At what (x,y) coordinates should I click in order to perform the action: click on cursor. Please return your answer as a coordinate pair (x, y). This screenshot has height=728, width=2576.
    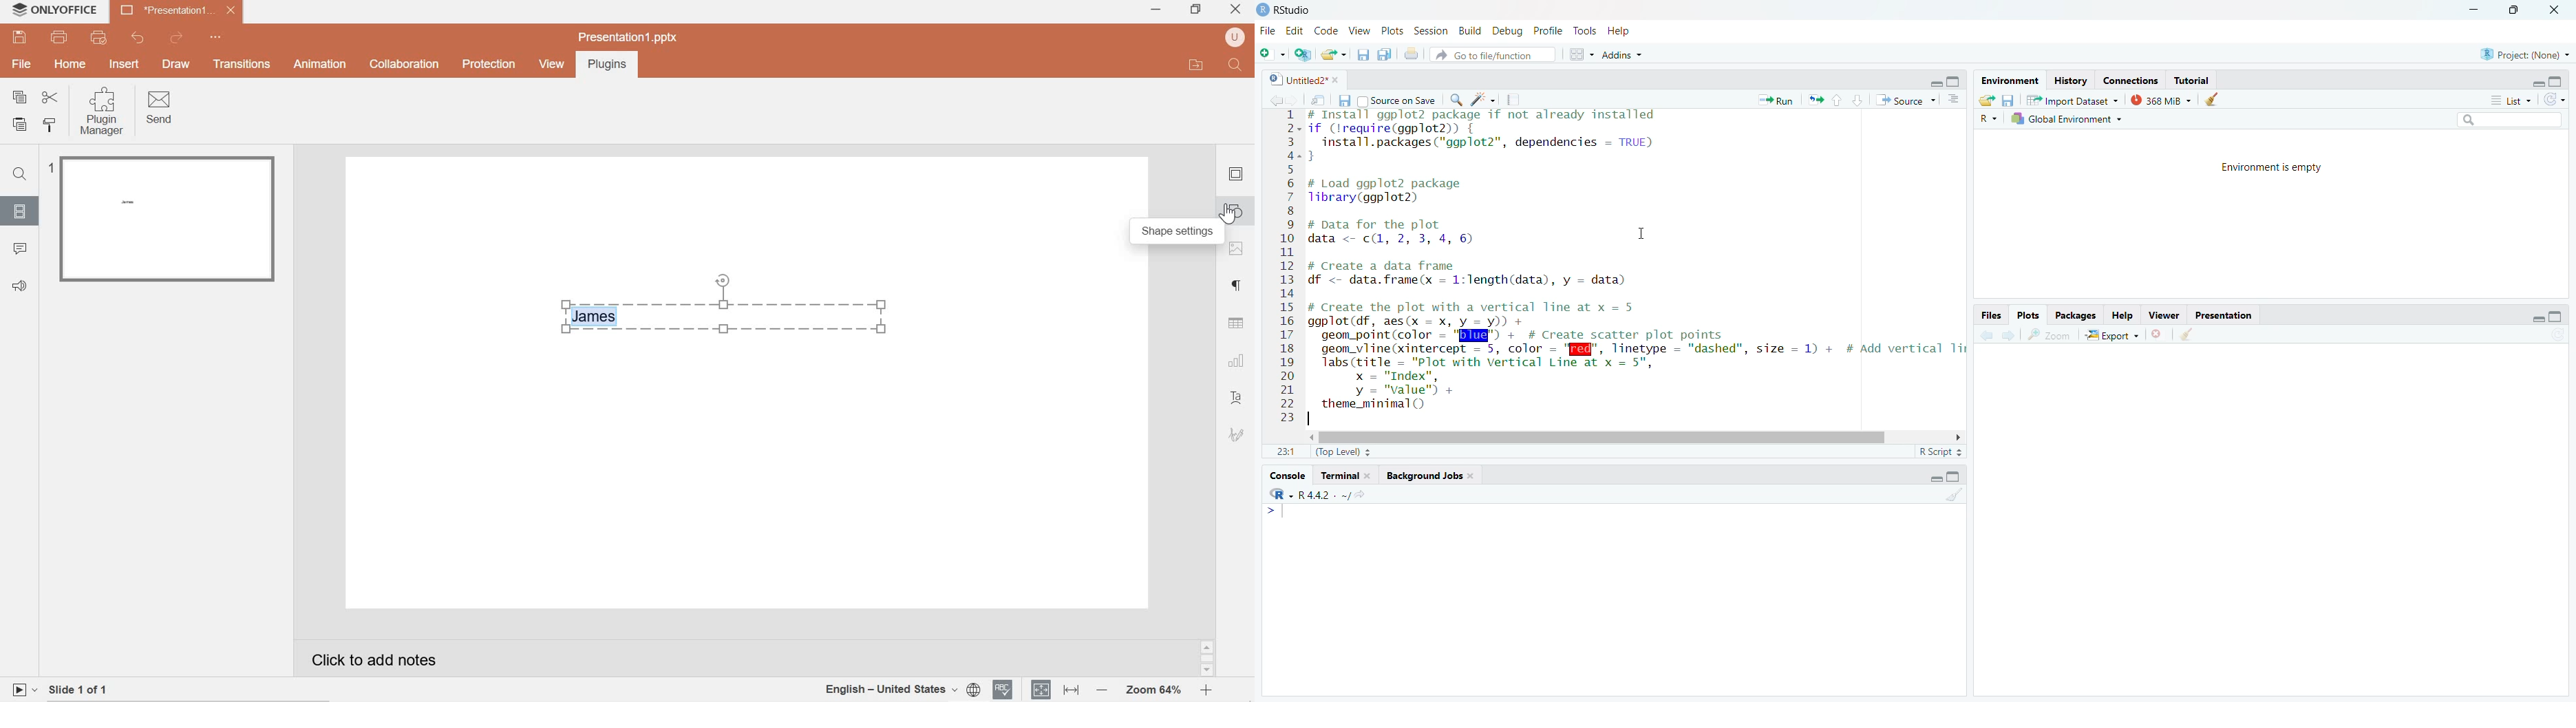
    Looking at the image, I should click on (1642, 234).